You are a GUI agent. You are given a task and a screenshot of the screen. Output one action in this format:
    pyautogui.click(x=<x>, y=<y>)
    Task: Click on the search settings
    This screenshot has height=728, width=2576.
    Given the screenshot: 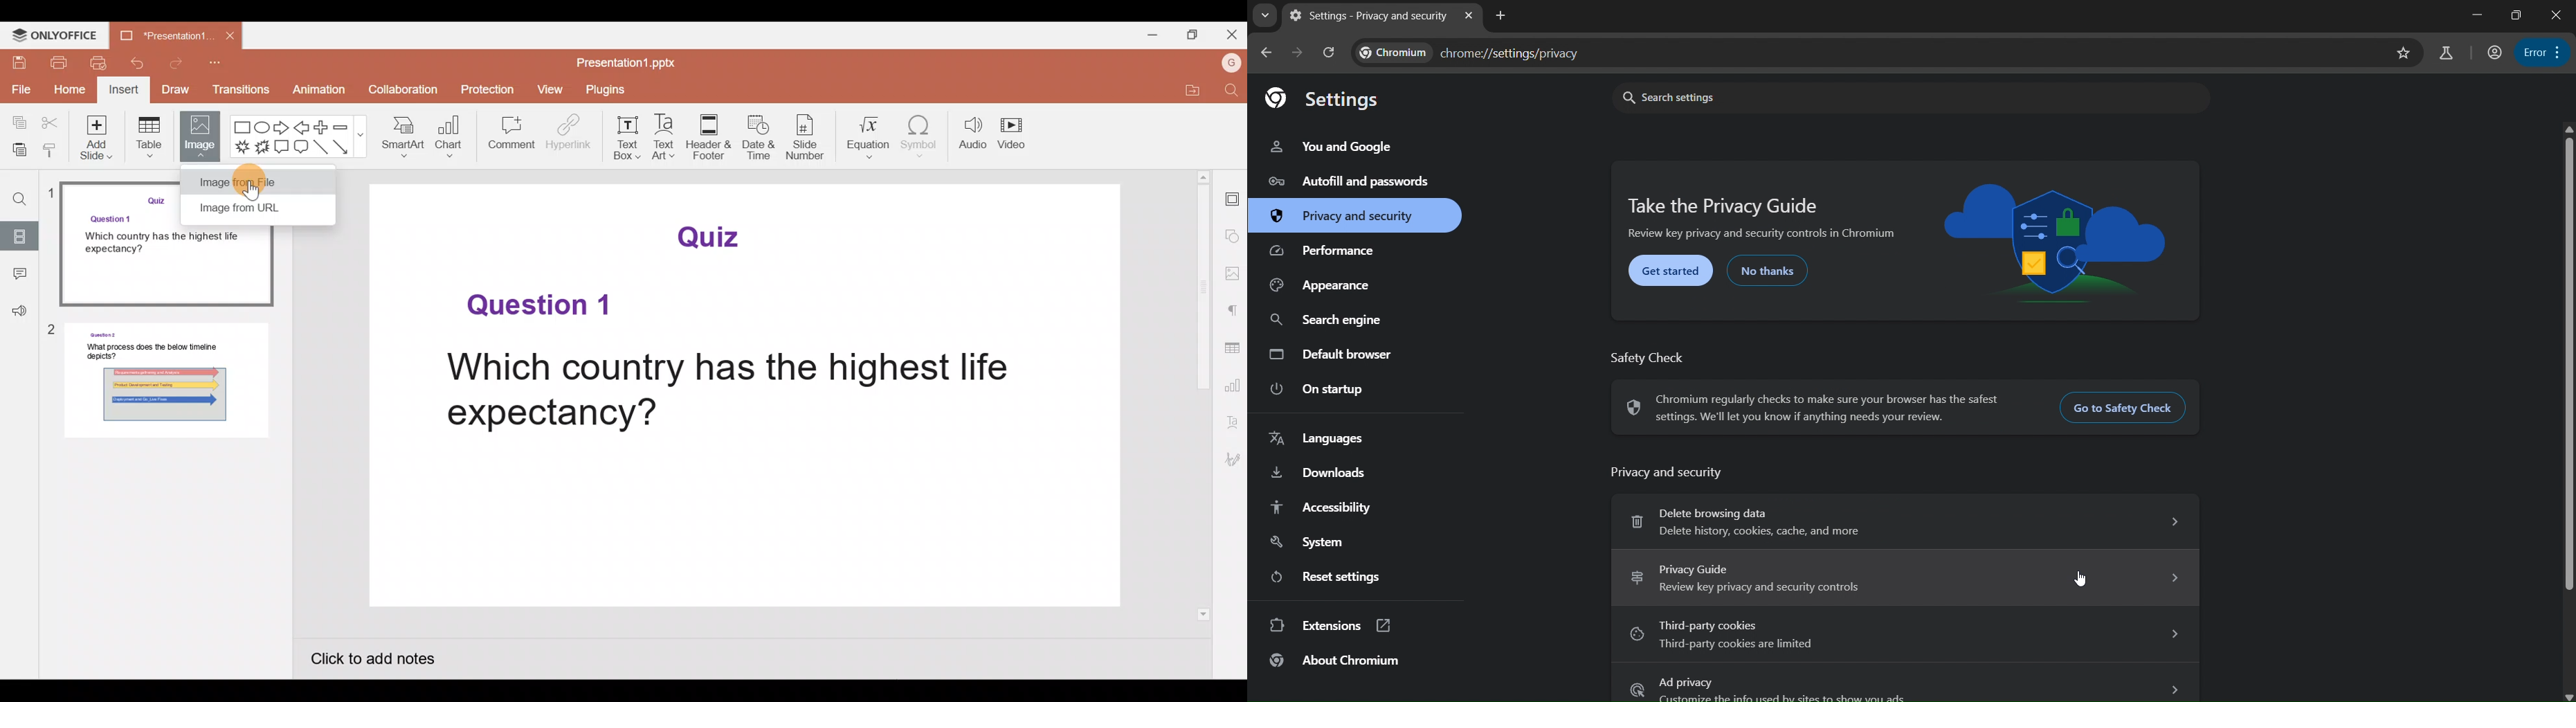 What is the action you would take?
    pyautogui.click(x=1903, y=97)
    